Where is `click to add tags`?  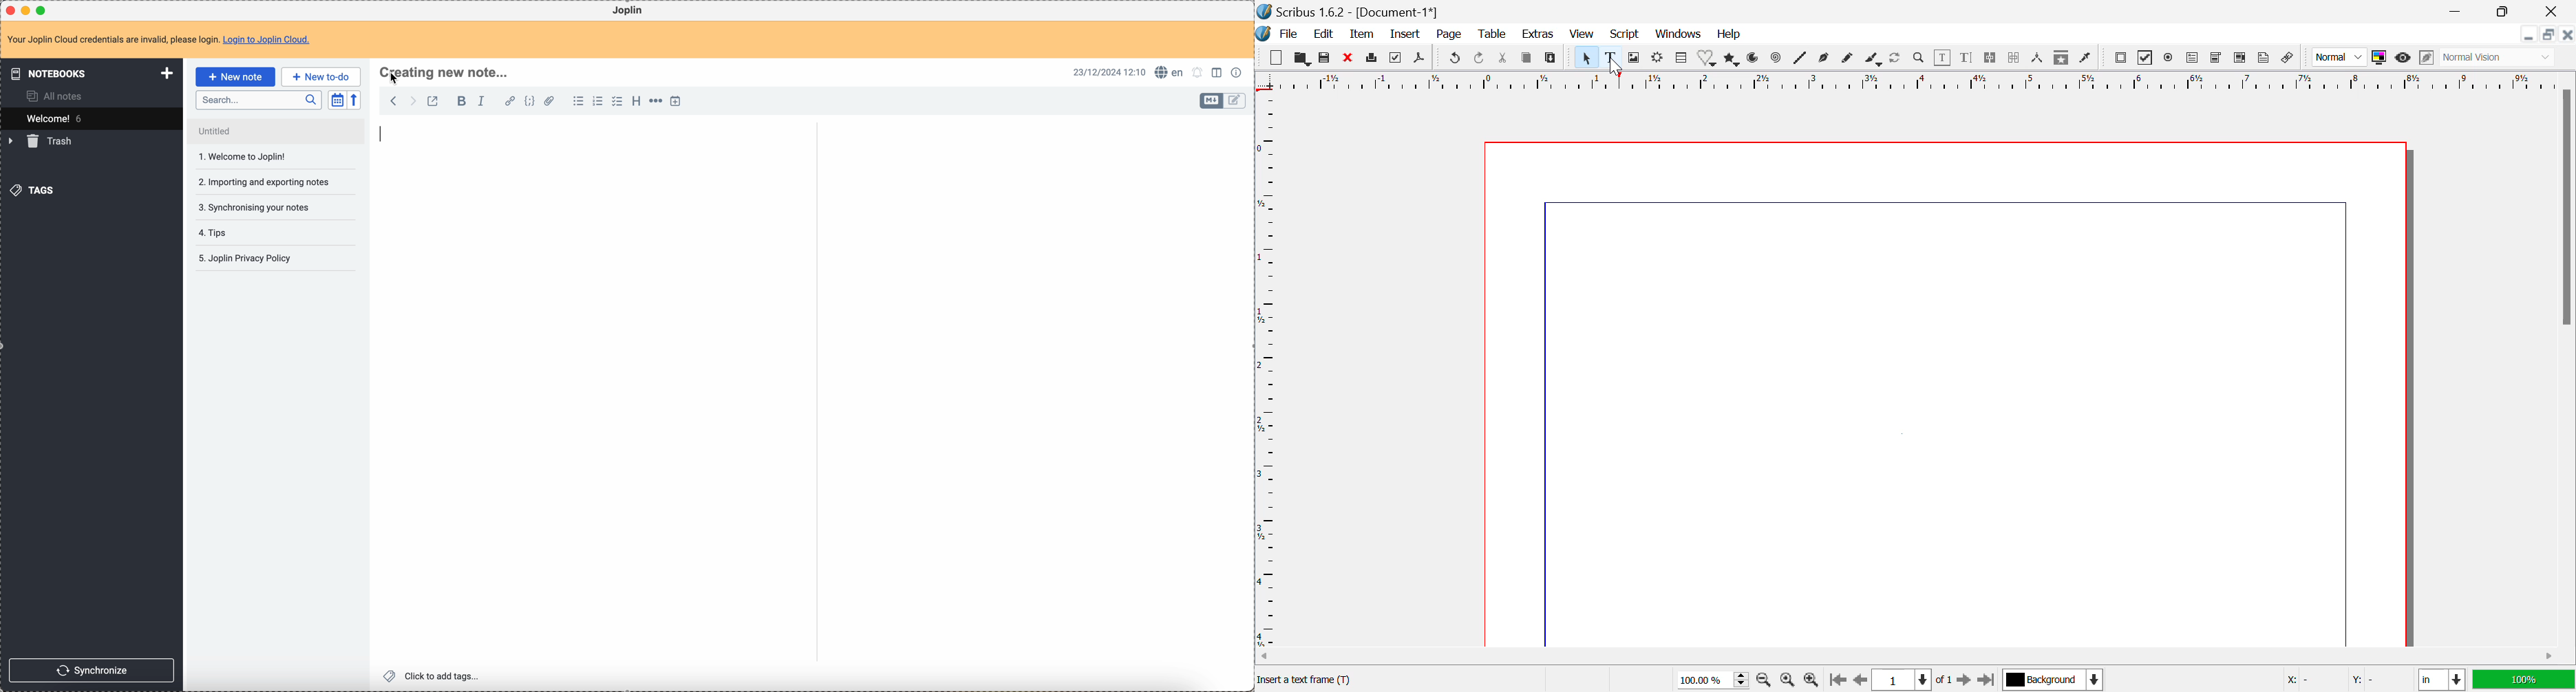 click to add tags is located at coordinates (433, 677).